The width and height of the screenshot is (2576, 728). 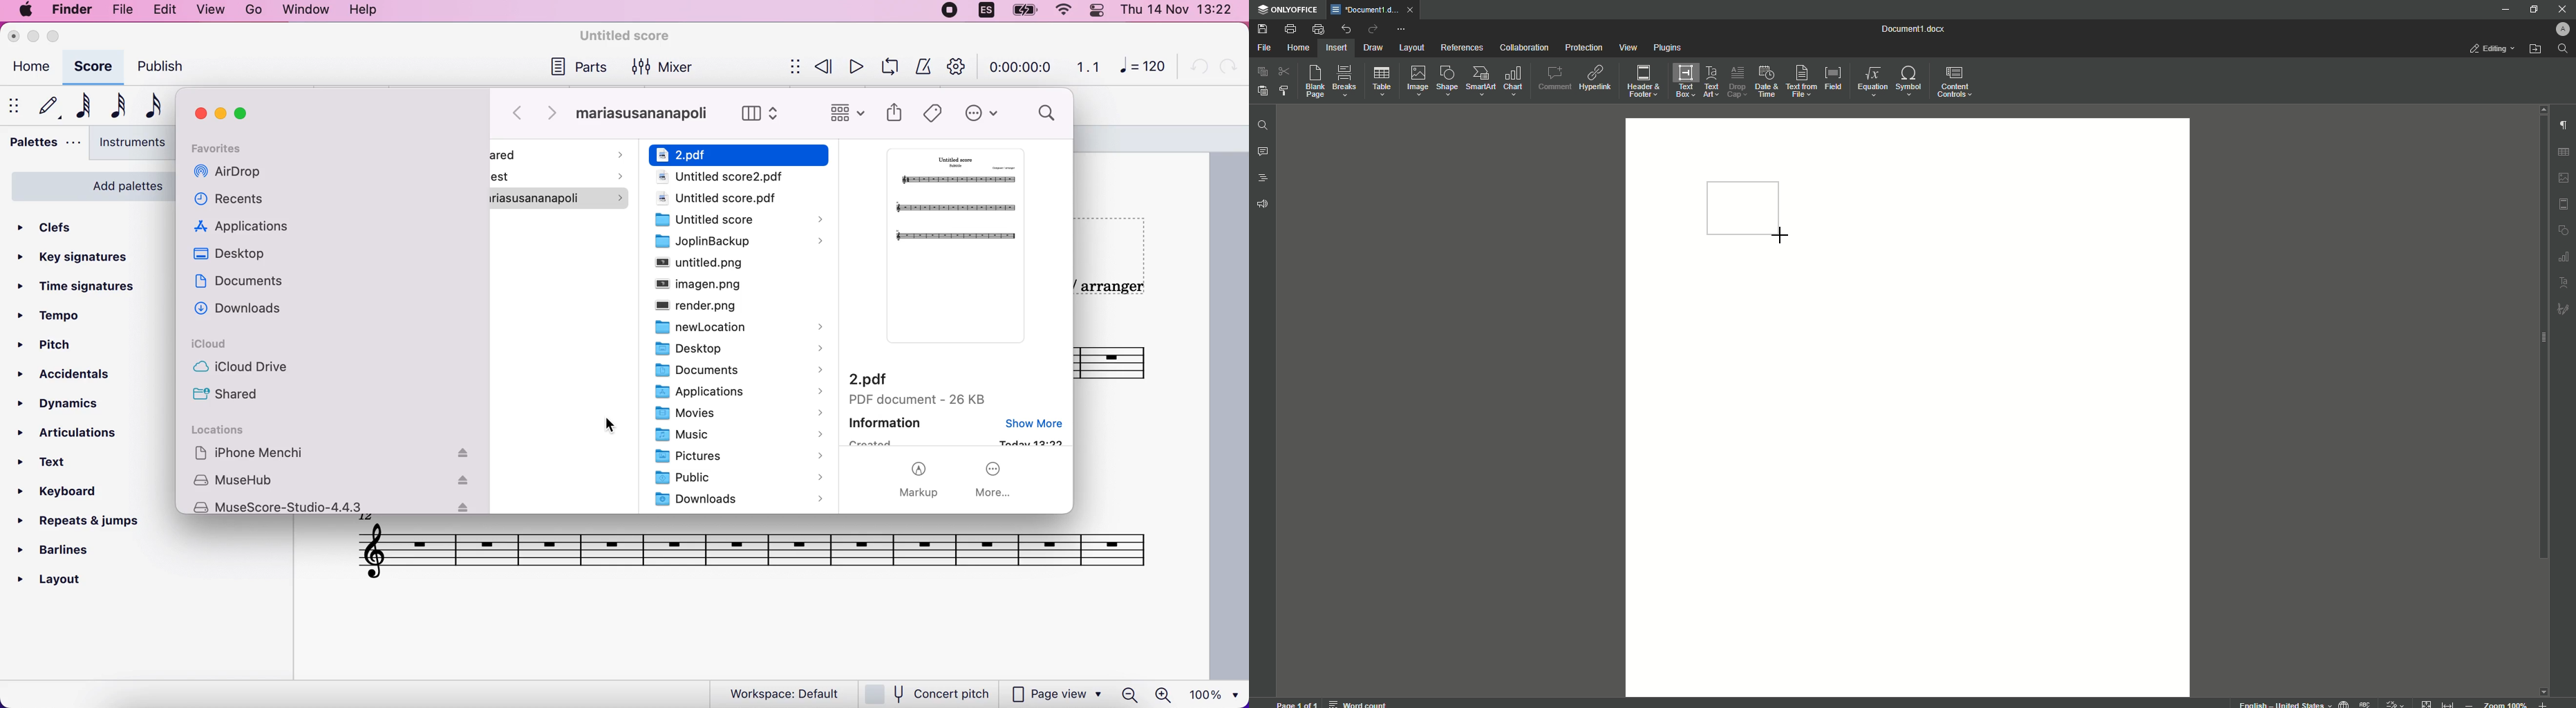 I want to click on EN jmagen.png, so click(x=722, y=285).